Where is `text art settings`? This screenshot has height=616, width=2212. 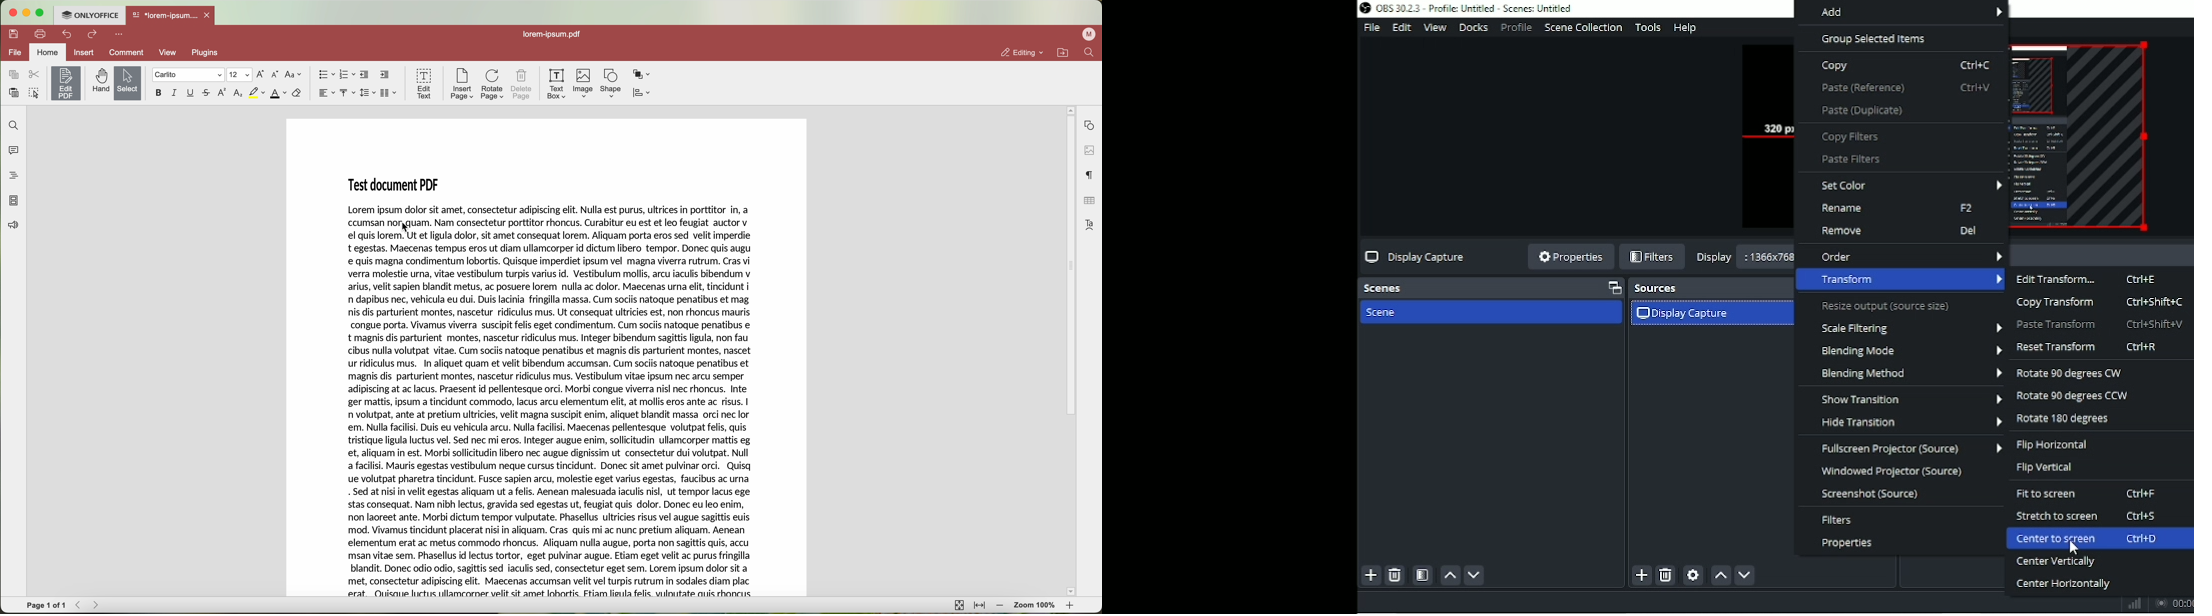 text art settings is located at coordinates (1088, 225).